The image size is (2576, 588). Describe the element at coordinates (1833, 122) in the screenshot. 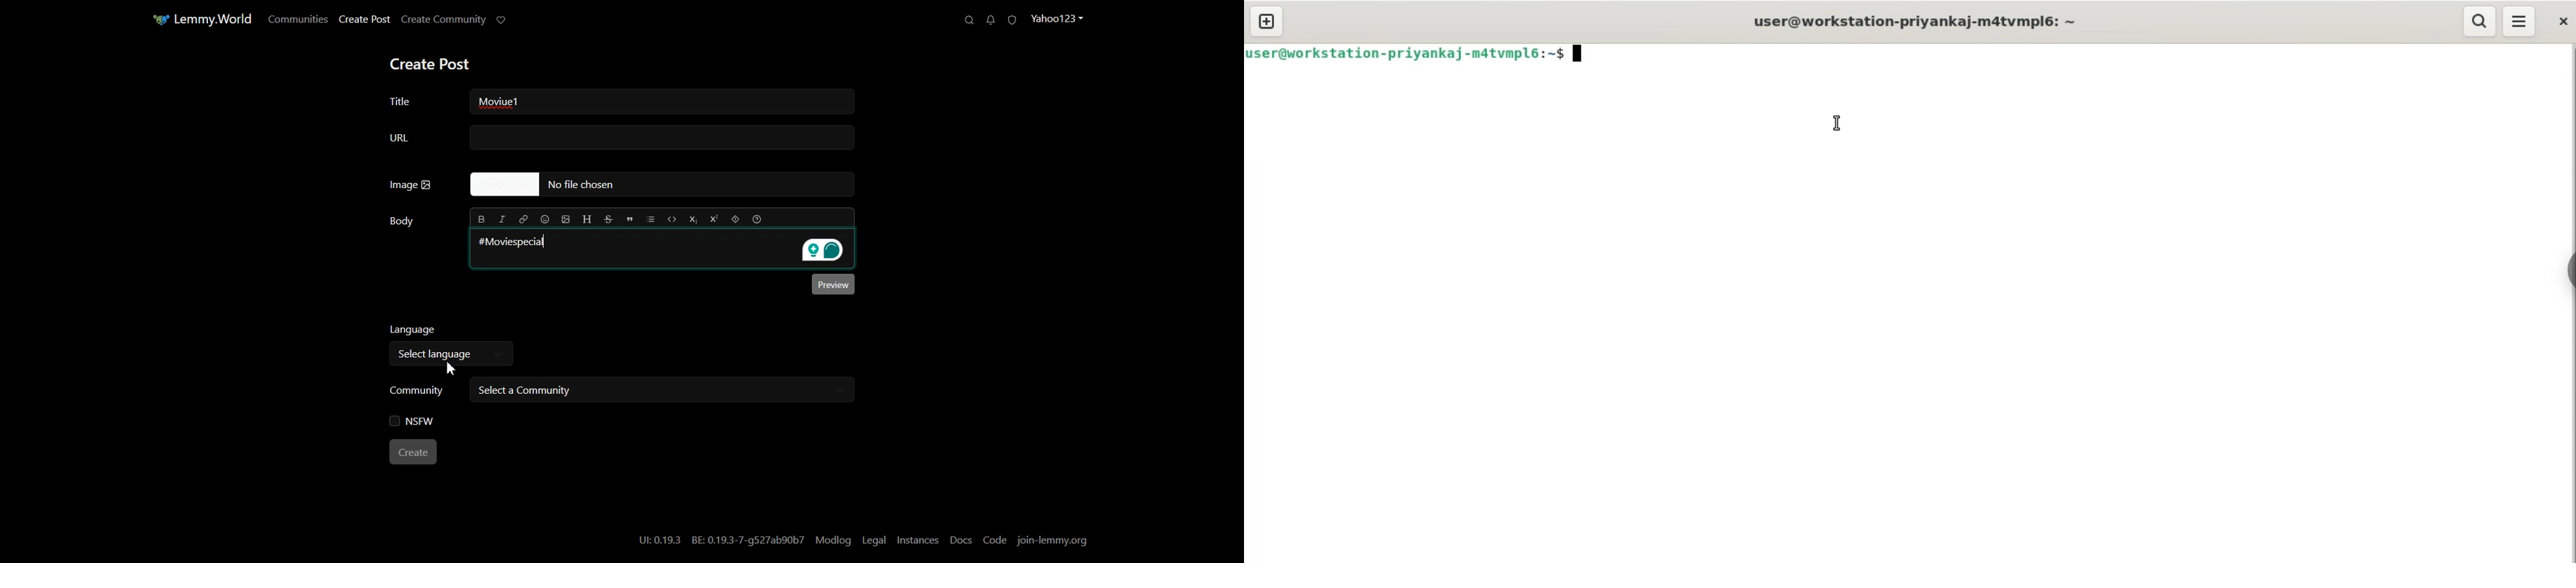

I see `cursor` at that location.